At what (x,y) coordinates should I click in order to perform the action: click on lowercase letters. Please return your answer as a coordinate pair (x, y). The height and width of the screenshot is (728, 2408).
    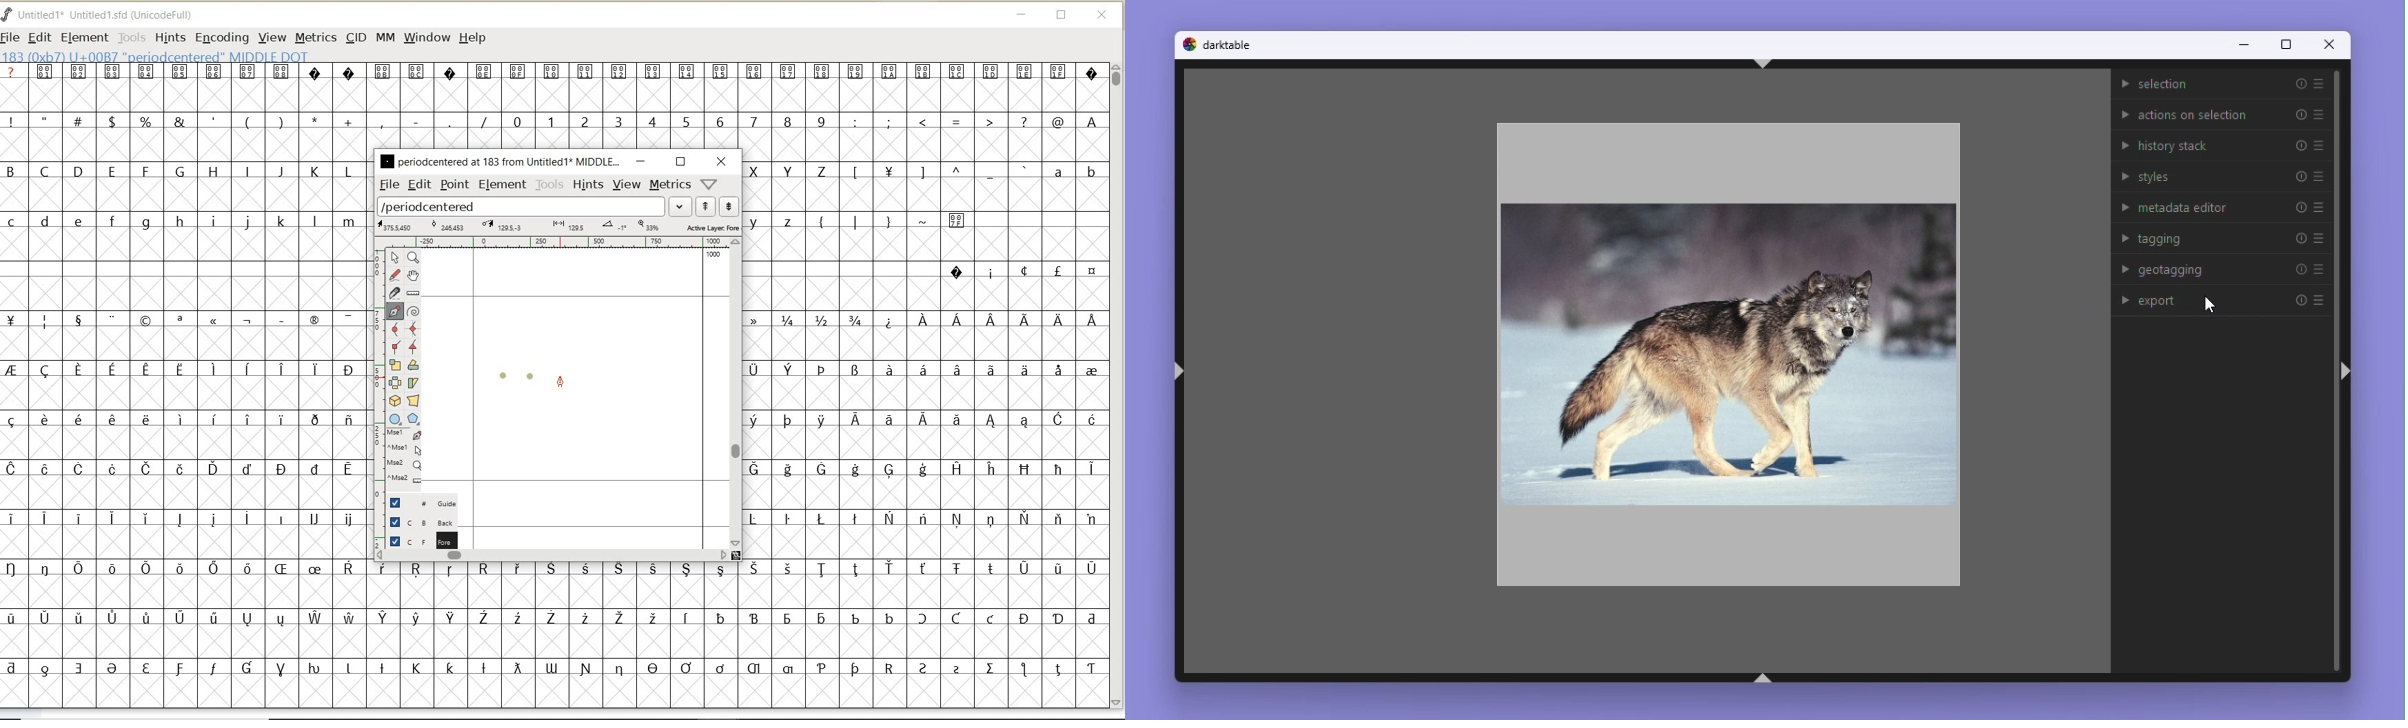
    Looking at the image, I should click on (779, 221).